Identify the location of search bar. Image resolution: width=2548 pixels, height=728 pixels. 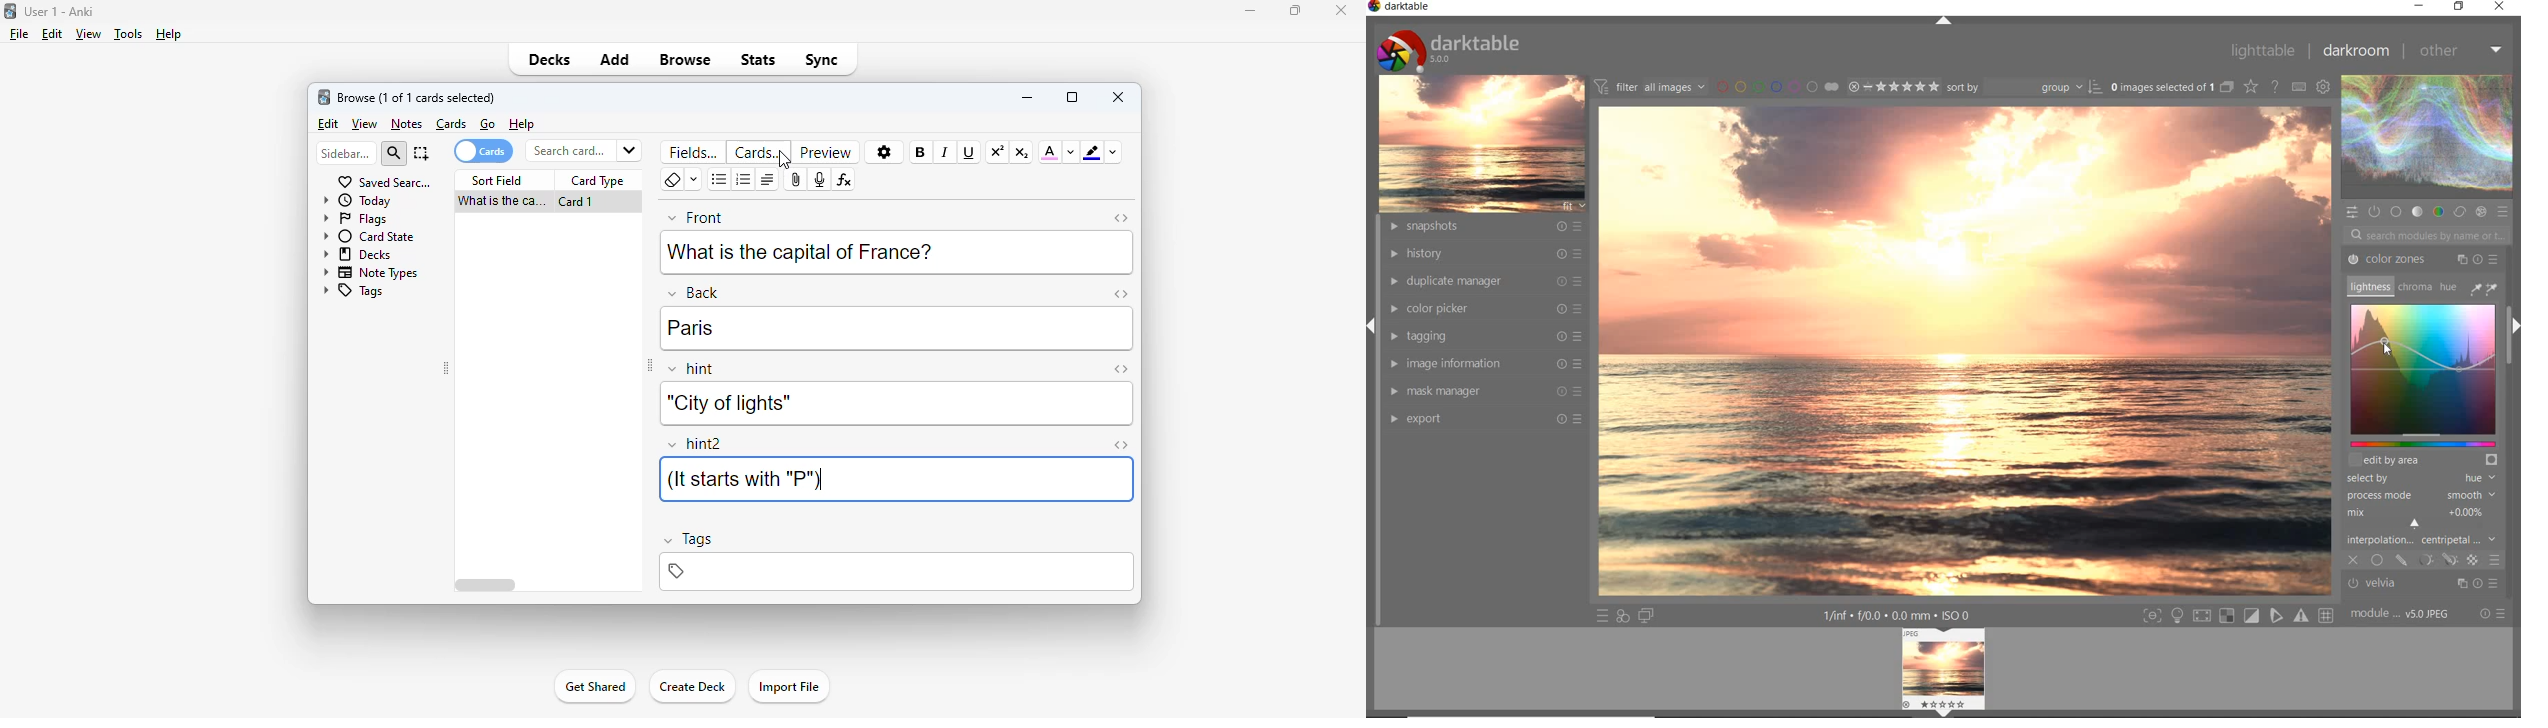
(582, 150).